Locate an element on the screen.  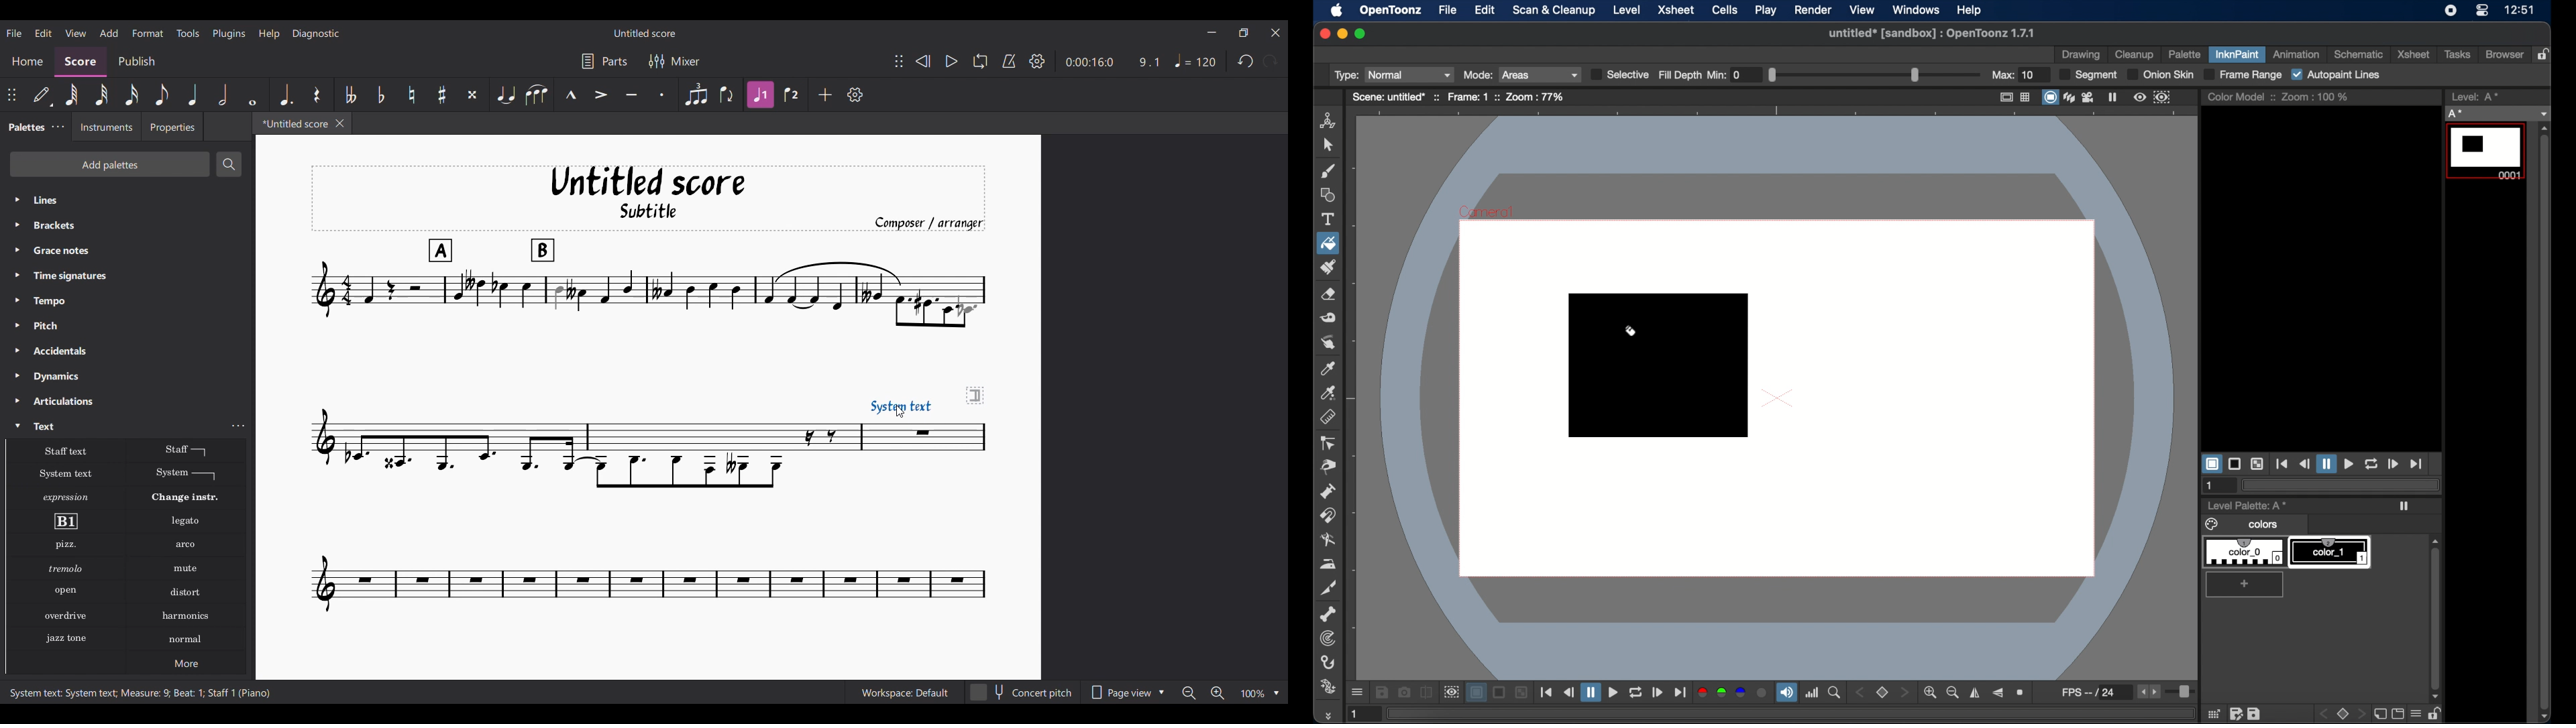
jump to start is located at coordinates (1546, 692).